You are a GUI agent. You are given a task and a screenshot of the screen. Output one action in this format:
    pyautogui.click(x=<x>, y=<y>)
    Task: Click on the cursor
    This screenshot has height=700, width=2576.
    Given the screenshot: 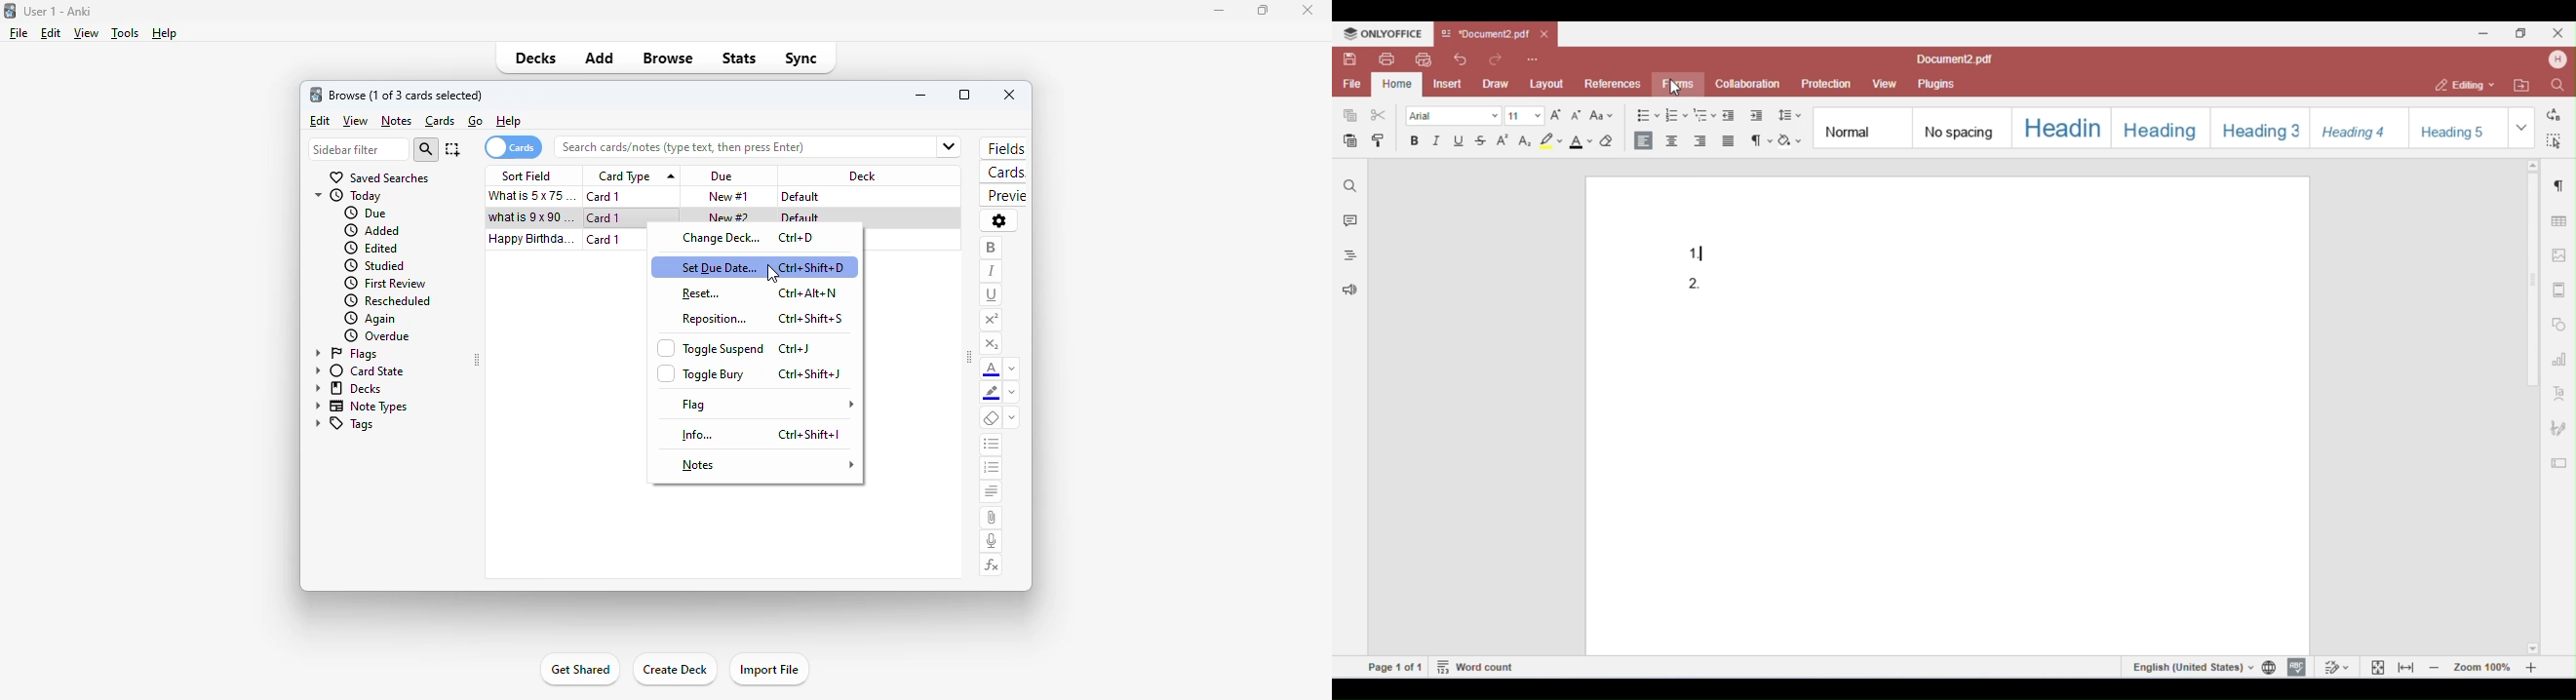 What is the action you would take?
    pyautogui.click(x=650, y=231)
    